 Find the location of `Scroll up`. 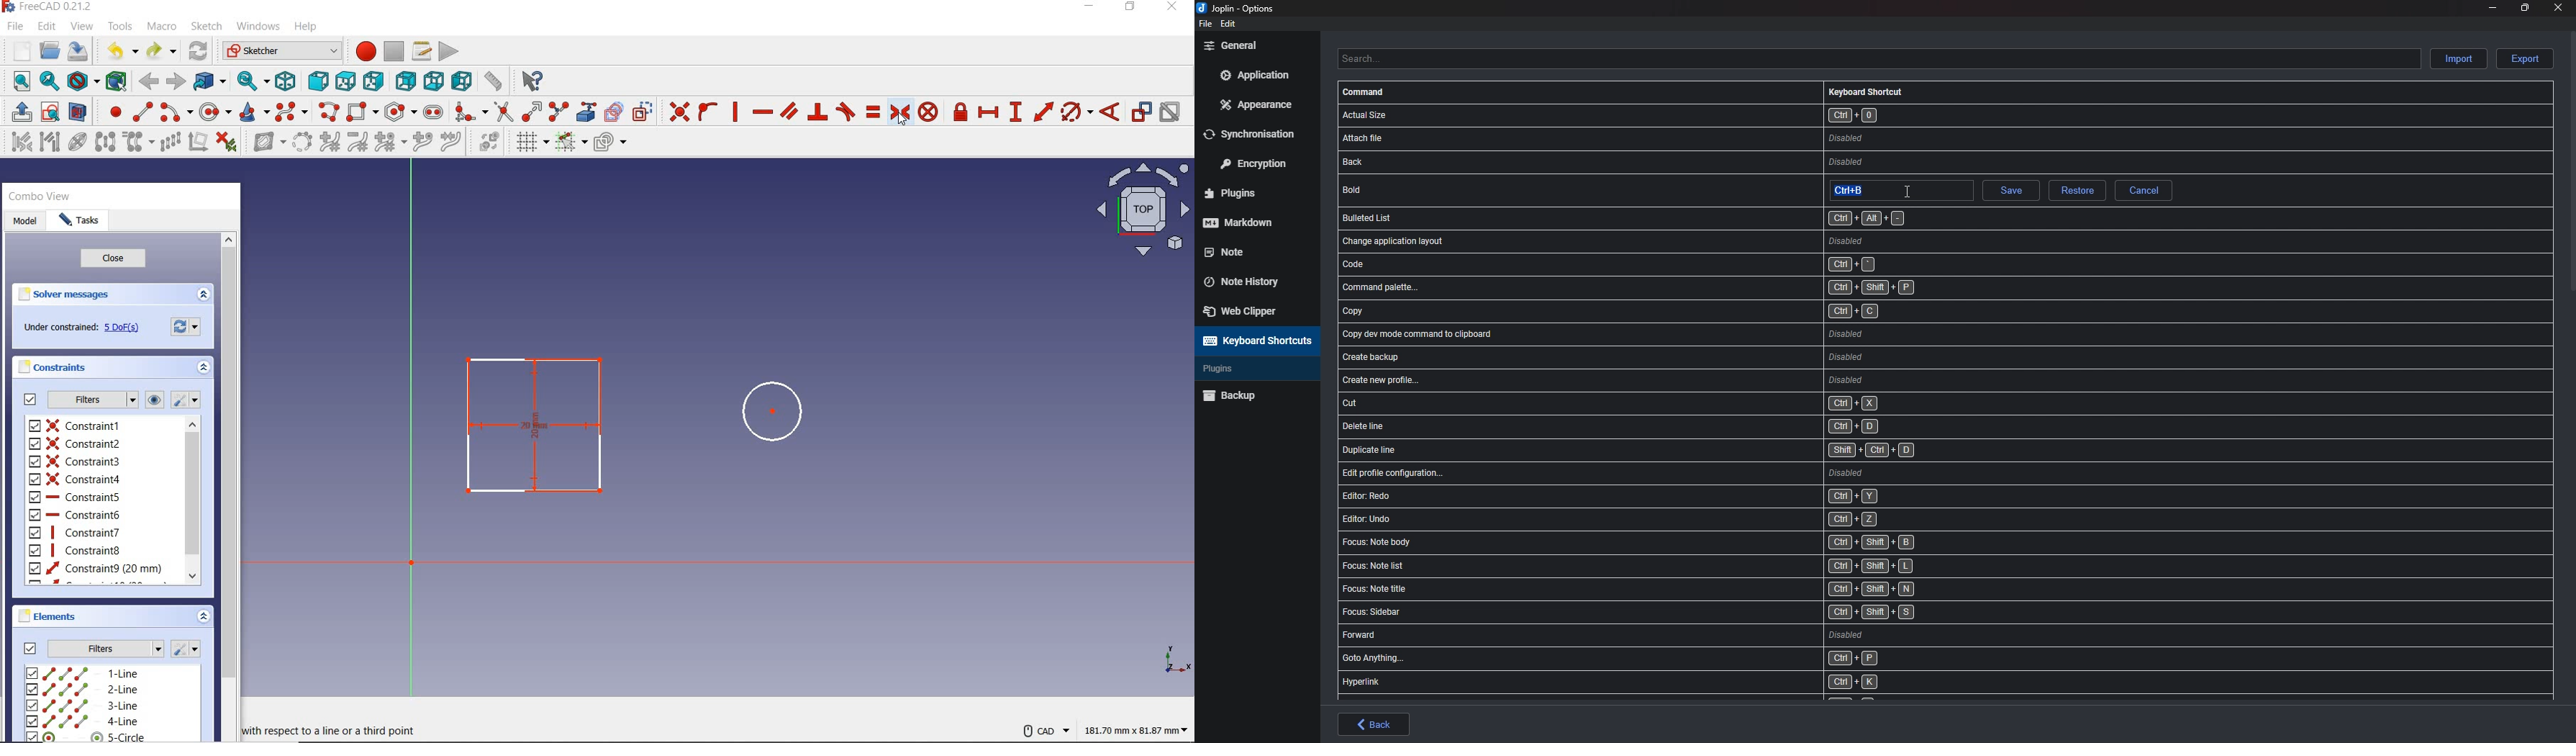

Scroll up is located at coordinates (233, 240).